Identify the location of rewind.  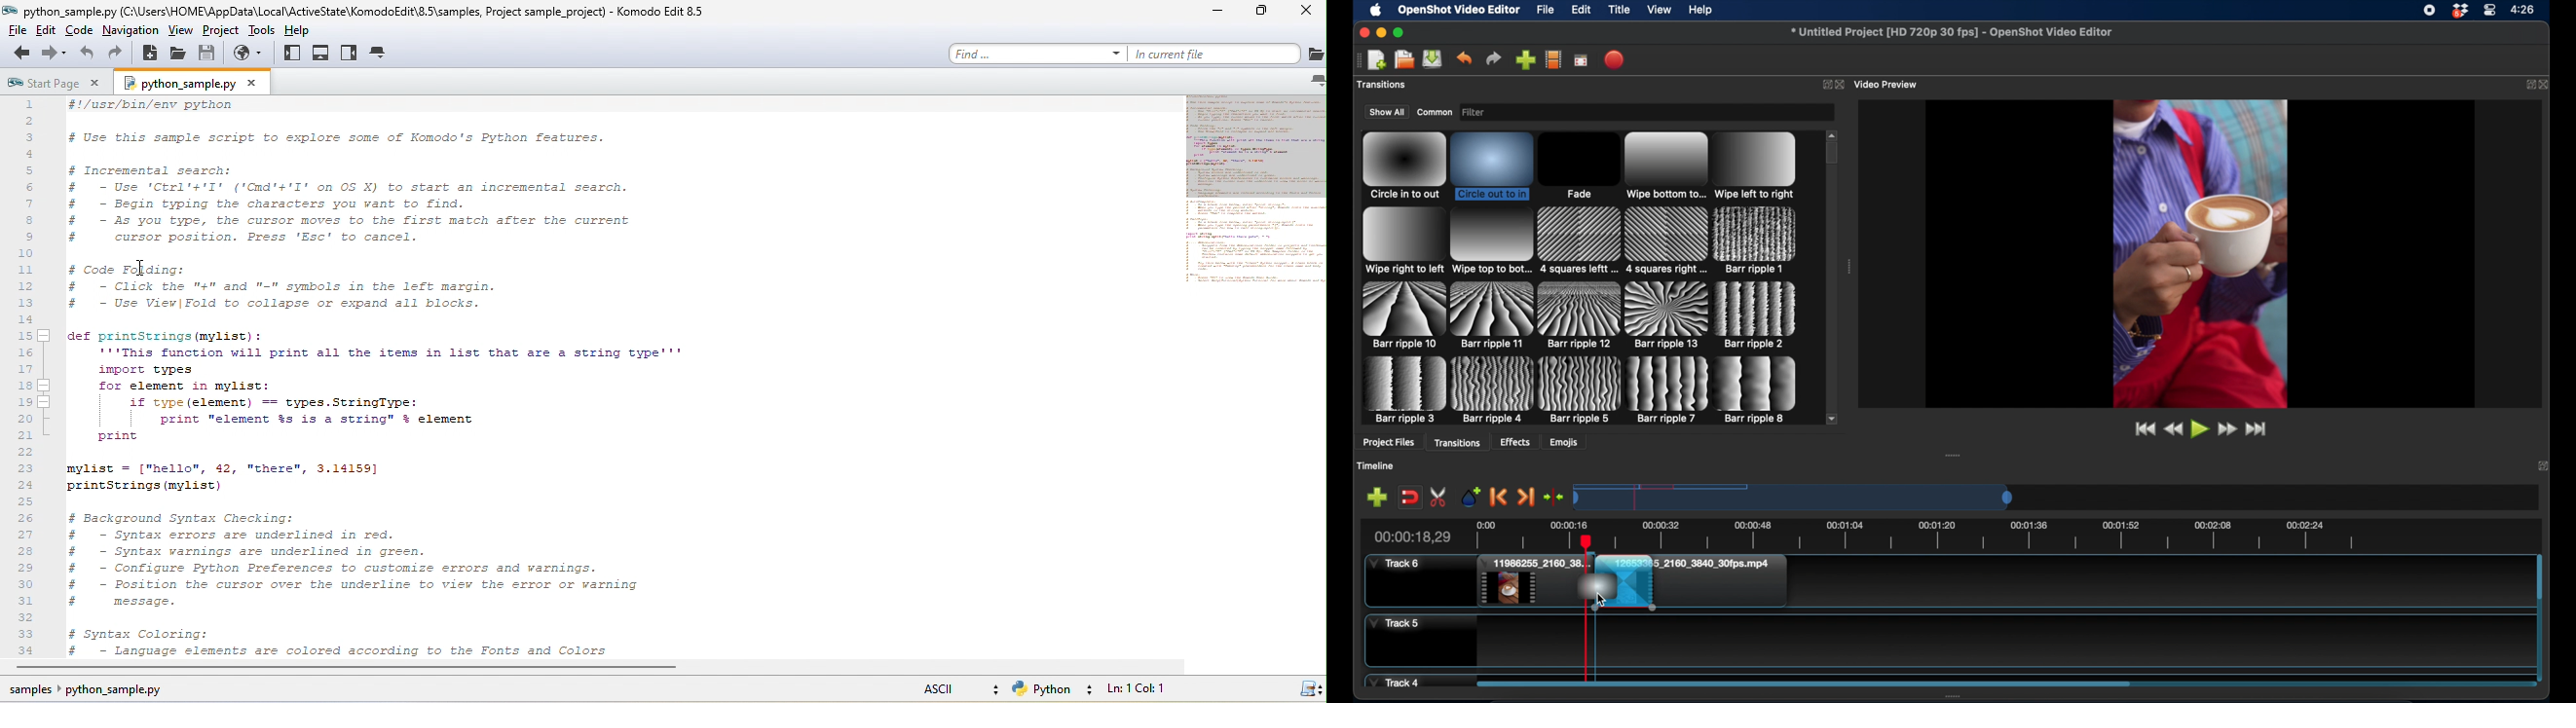
(2173, 429).